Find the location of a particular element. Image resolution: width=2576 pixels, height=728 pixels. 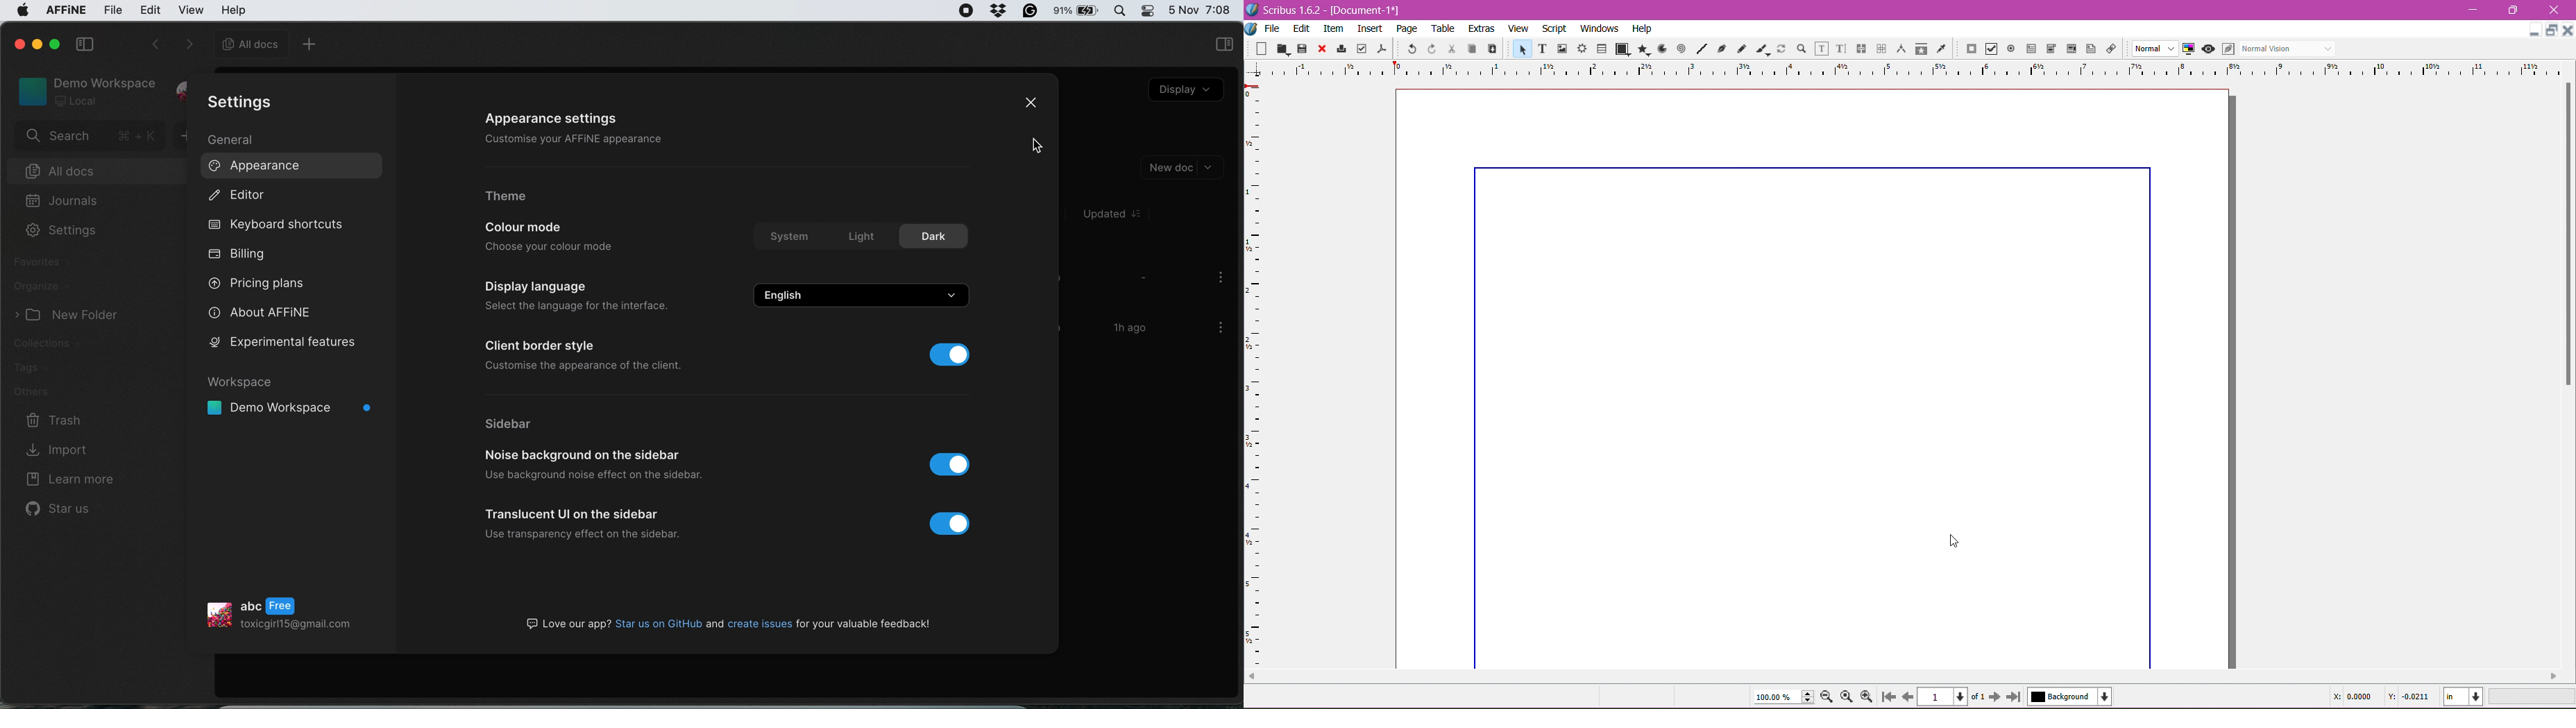

use transparency effect on the sidebar is located at coordinates (586, 532).